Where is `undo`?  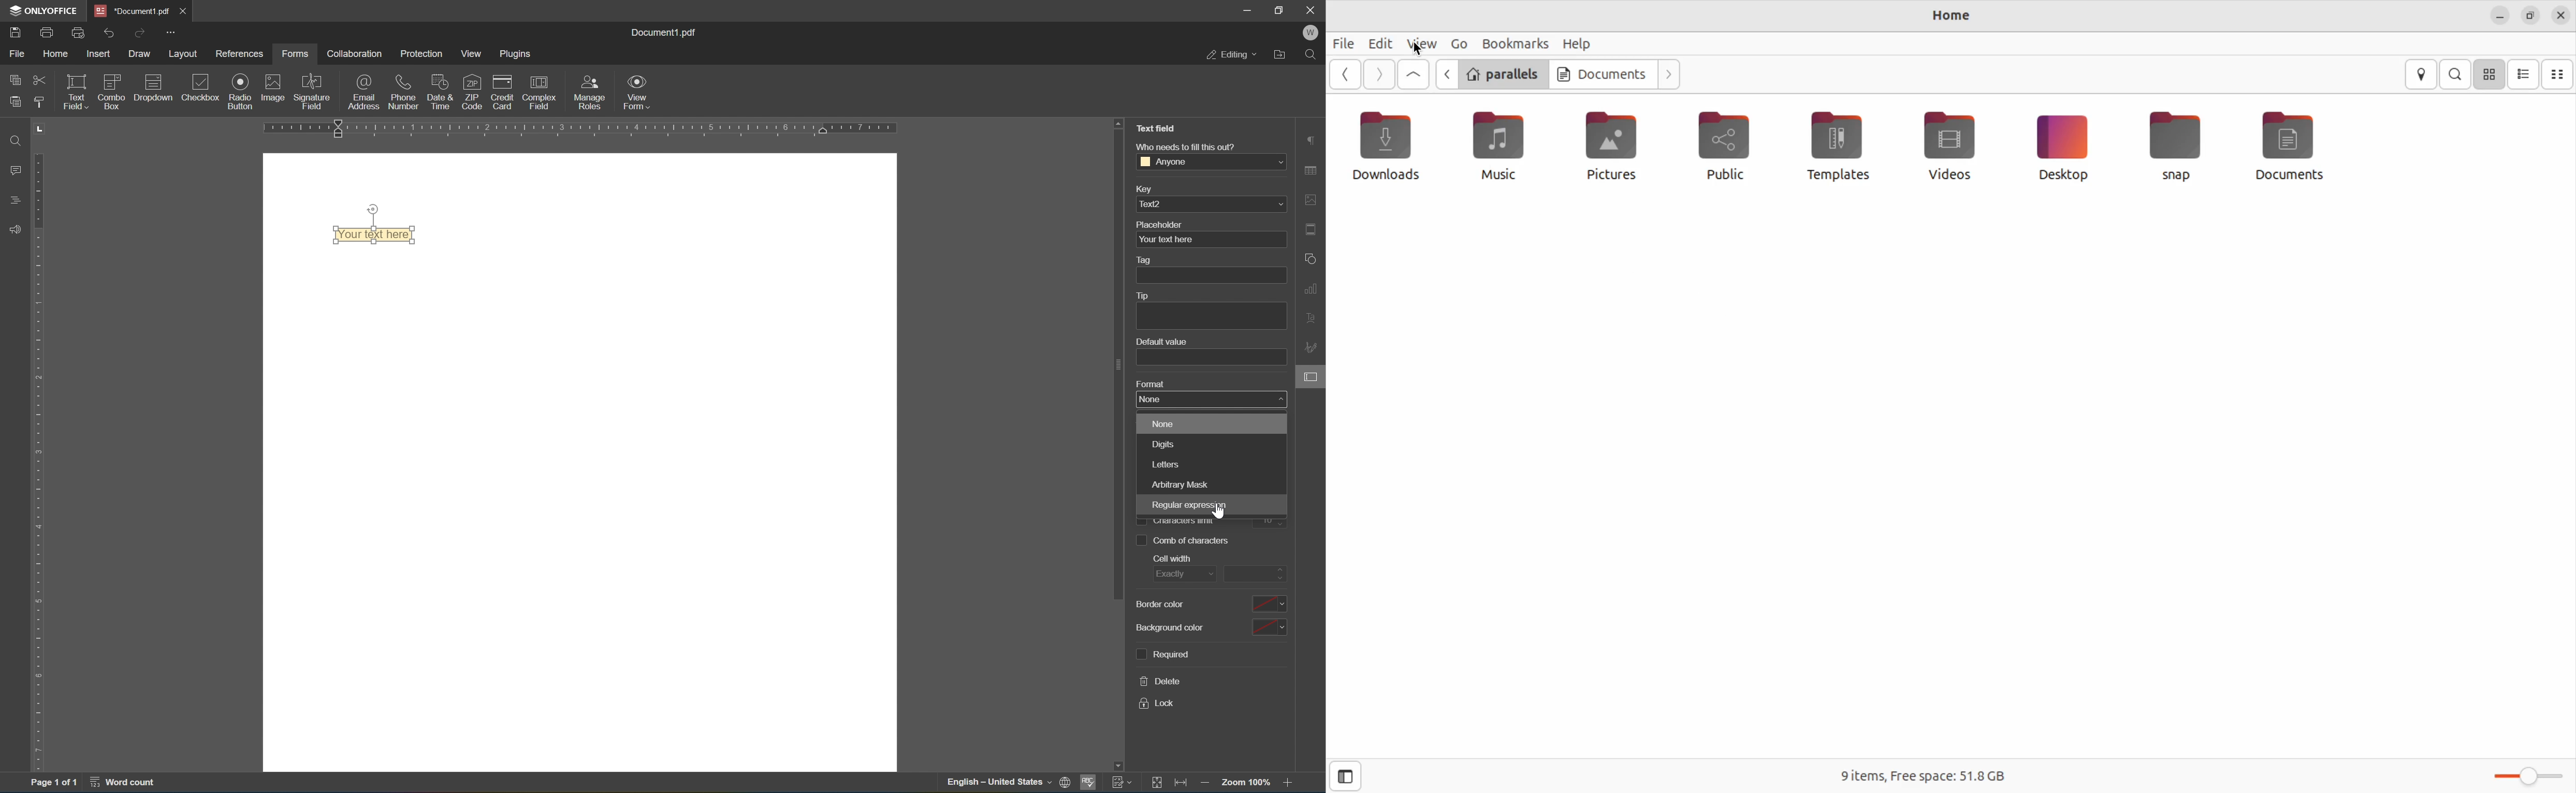
undo is located at coordinates (109, 33).